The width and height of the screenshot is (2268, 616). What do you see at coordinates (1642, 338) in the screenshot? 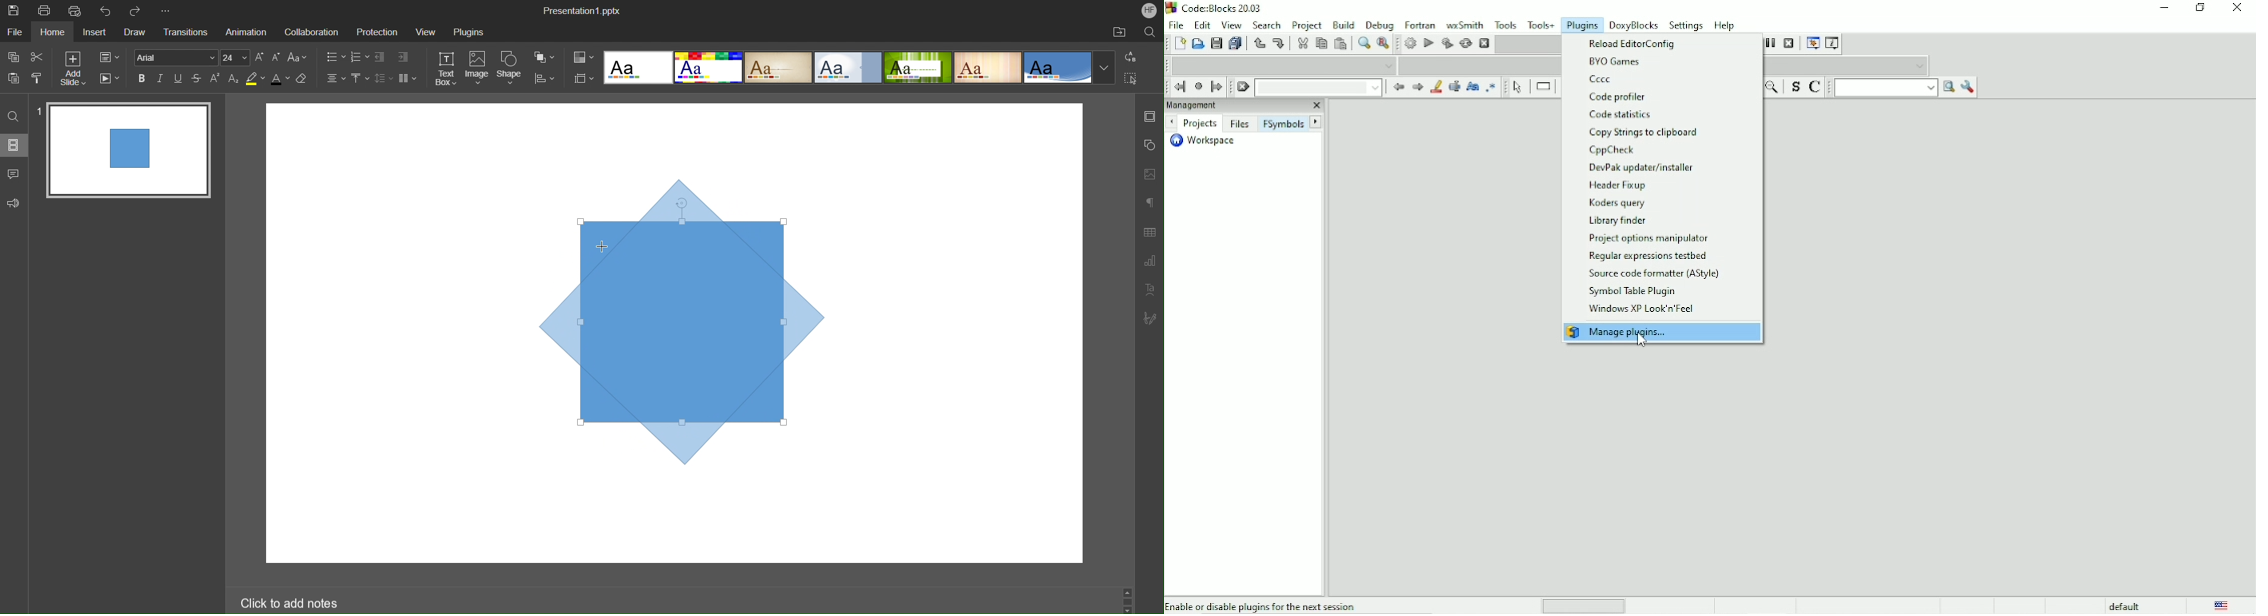
I see `Cursor` at bounding box center [1642, 338].